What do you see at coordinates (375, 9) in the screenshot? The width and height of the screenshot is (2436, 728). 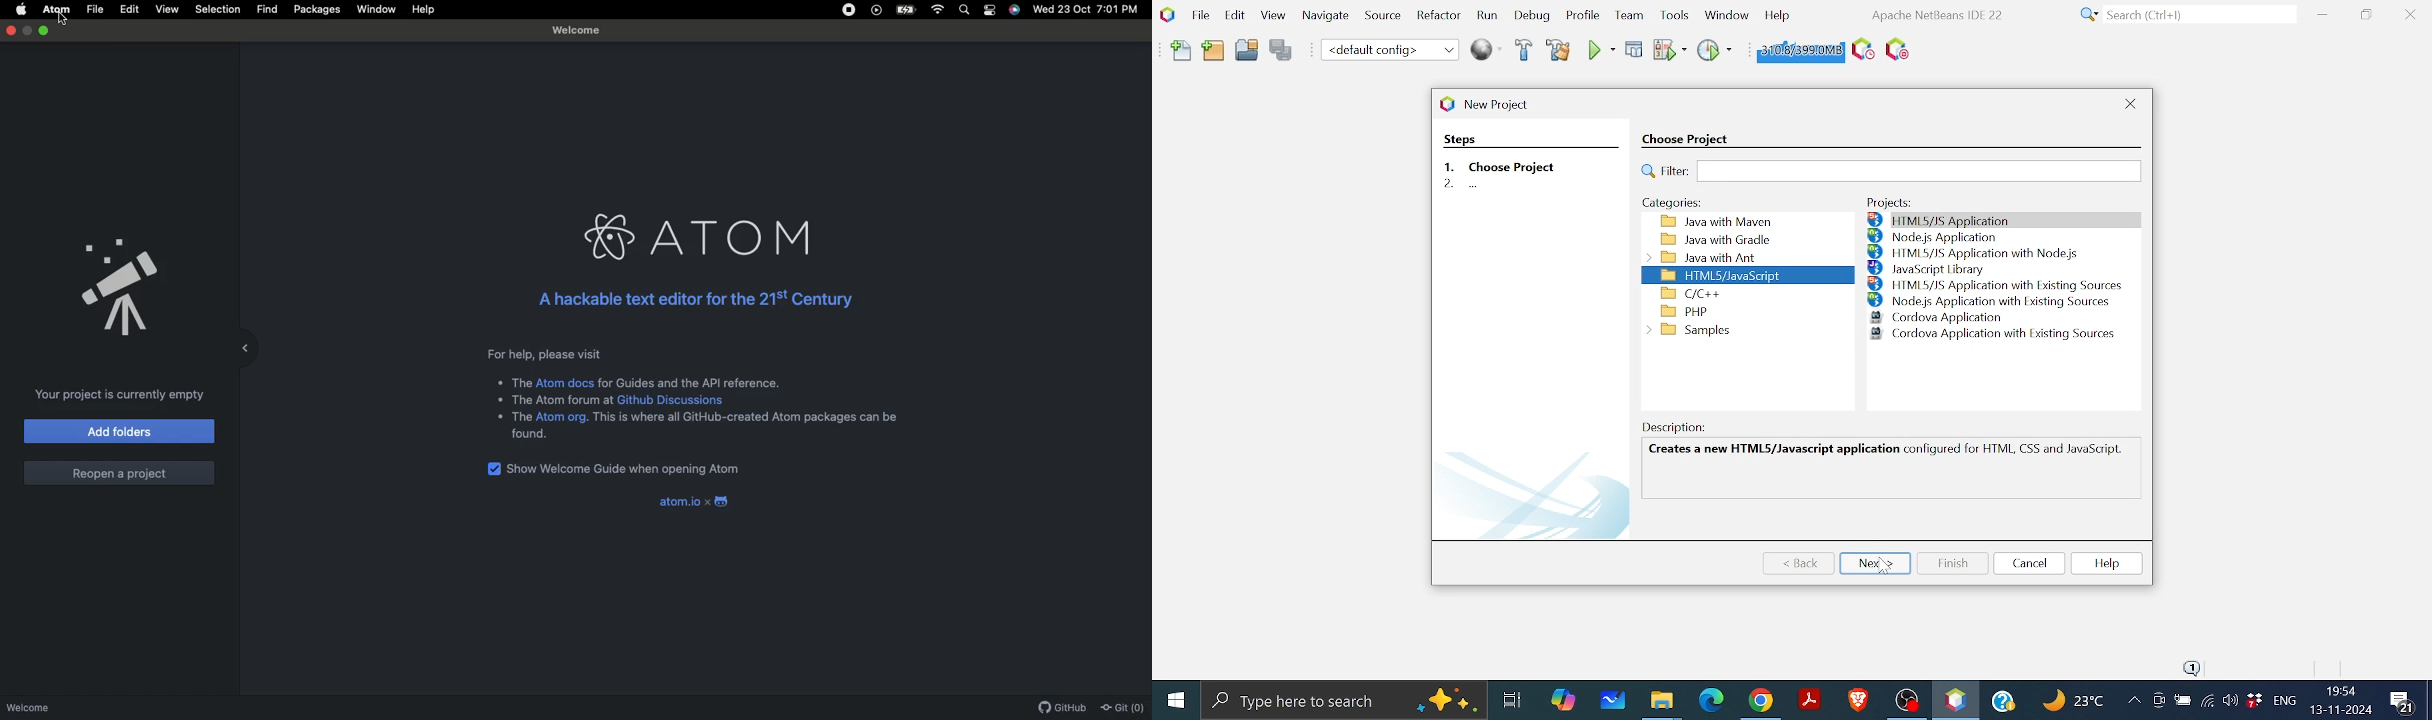 I see `Window` at bounding box center [375, 9].